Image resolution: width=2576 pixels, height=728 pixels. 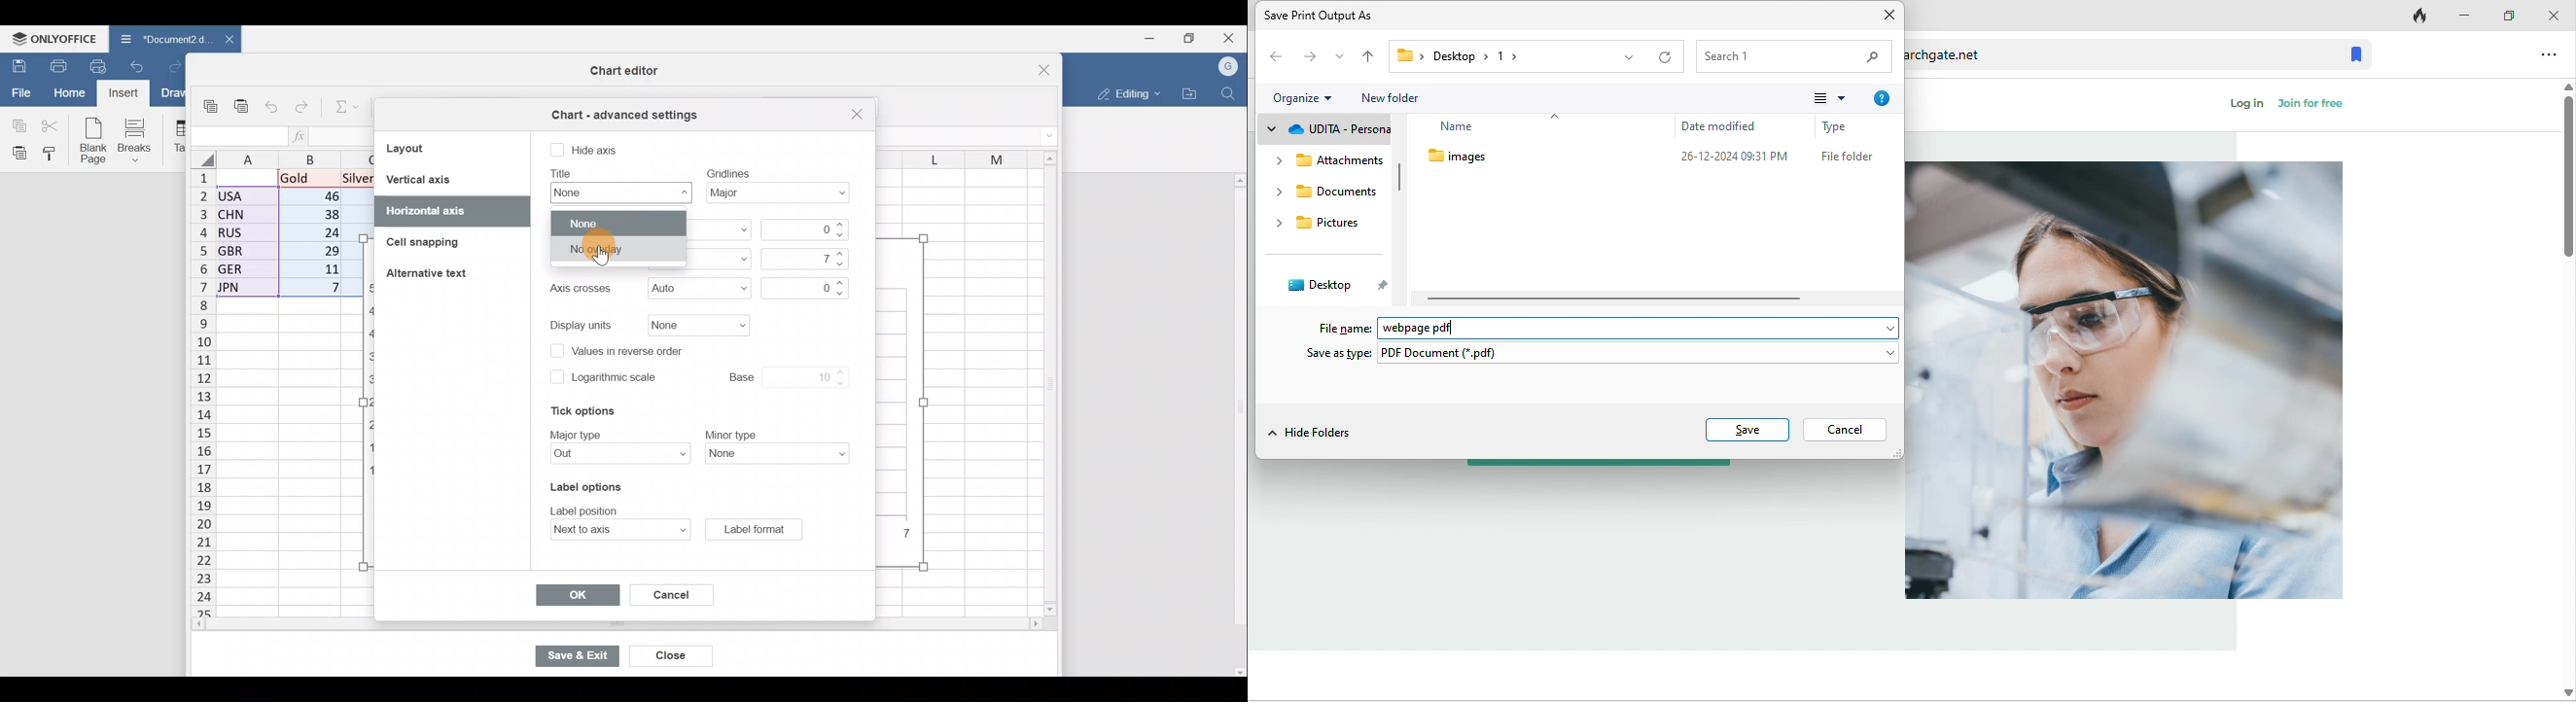 What do you see at coordinates (1600, 354) in the screenshot?
I see `save as type` at bounding box center [1600, 354].